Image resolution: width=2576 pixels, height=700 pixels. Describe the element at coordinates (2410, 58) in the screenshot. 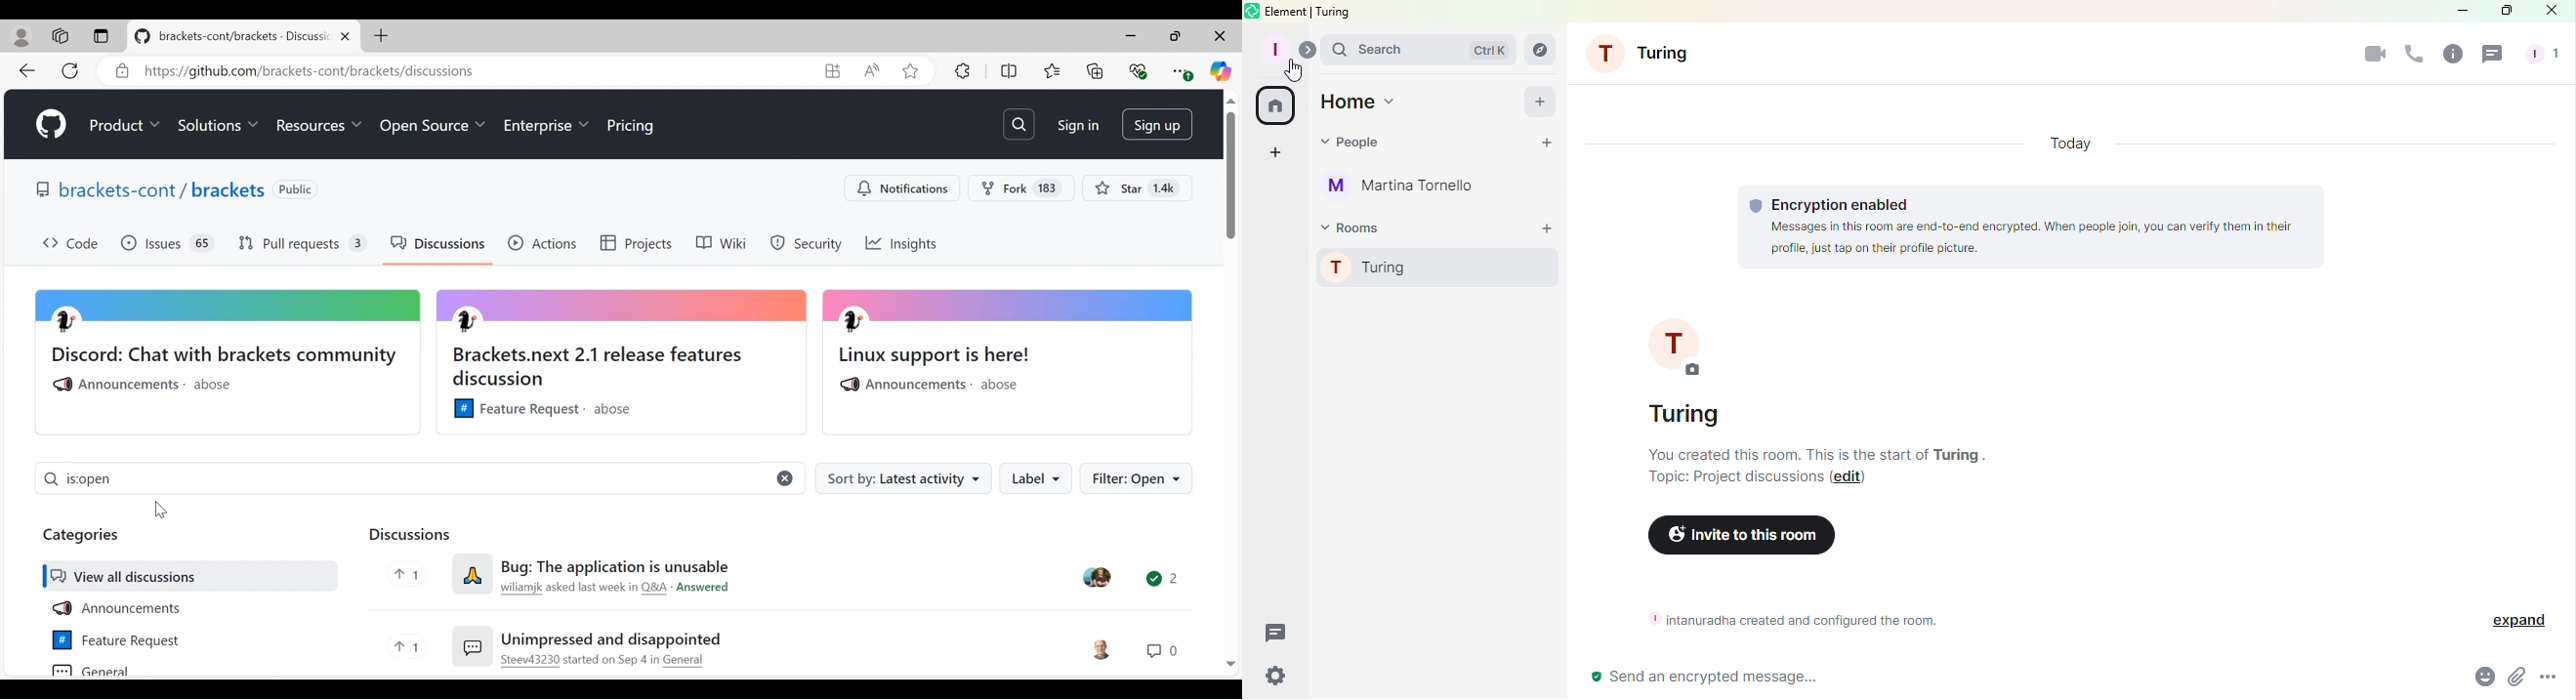

I see `Call` at that location.